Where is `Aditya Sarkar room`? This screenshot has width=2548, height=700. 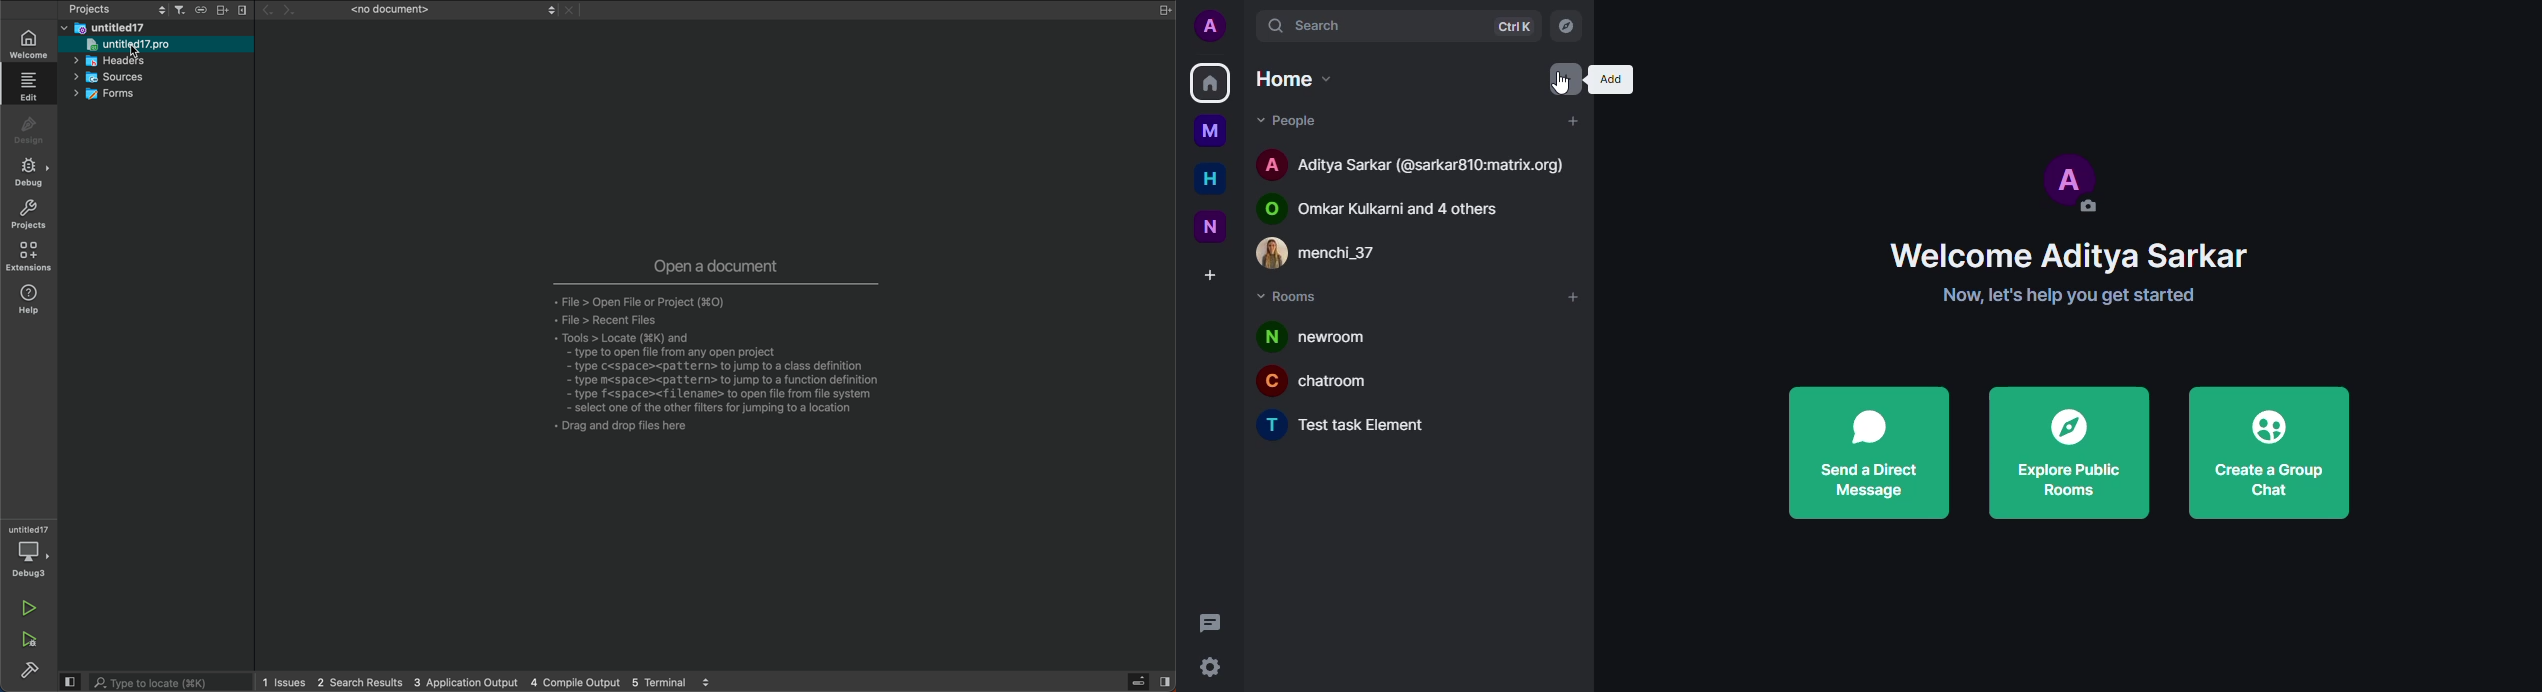 Aditya Sarkar room is located at coordinates (1413, 162).